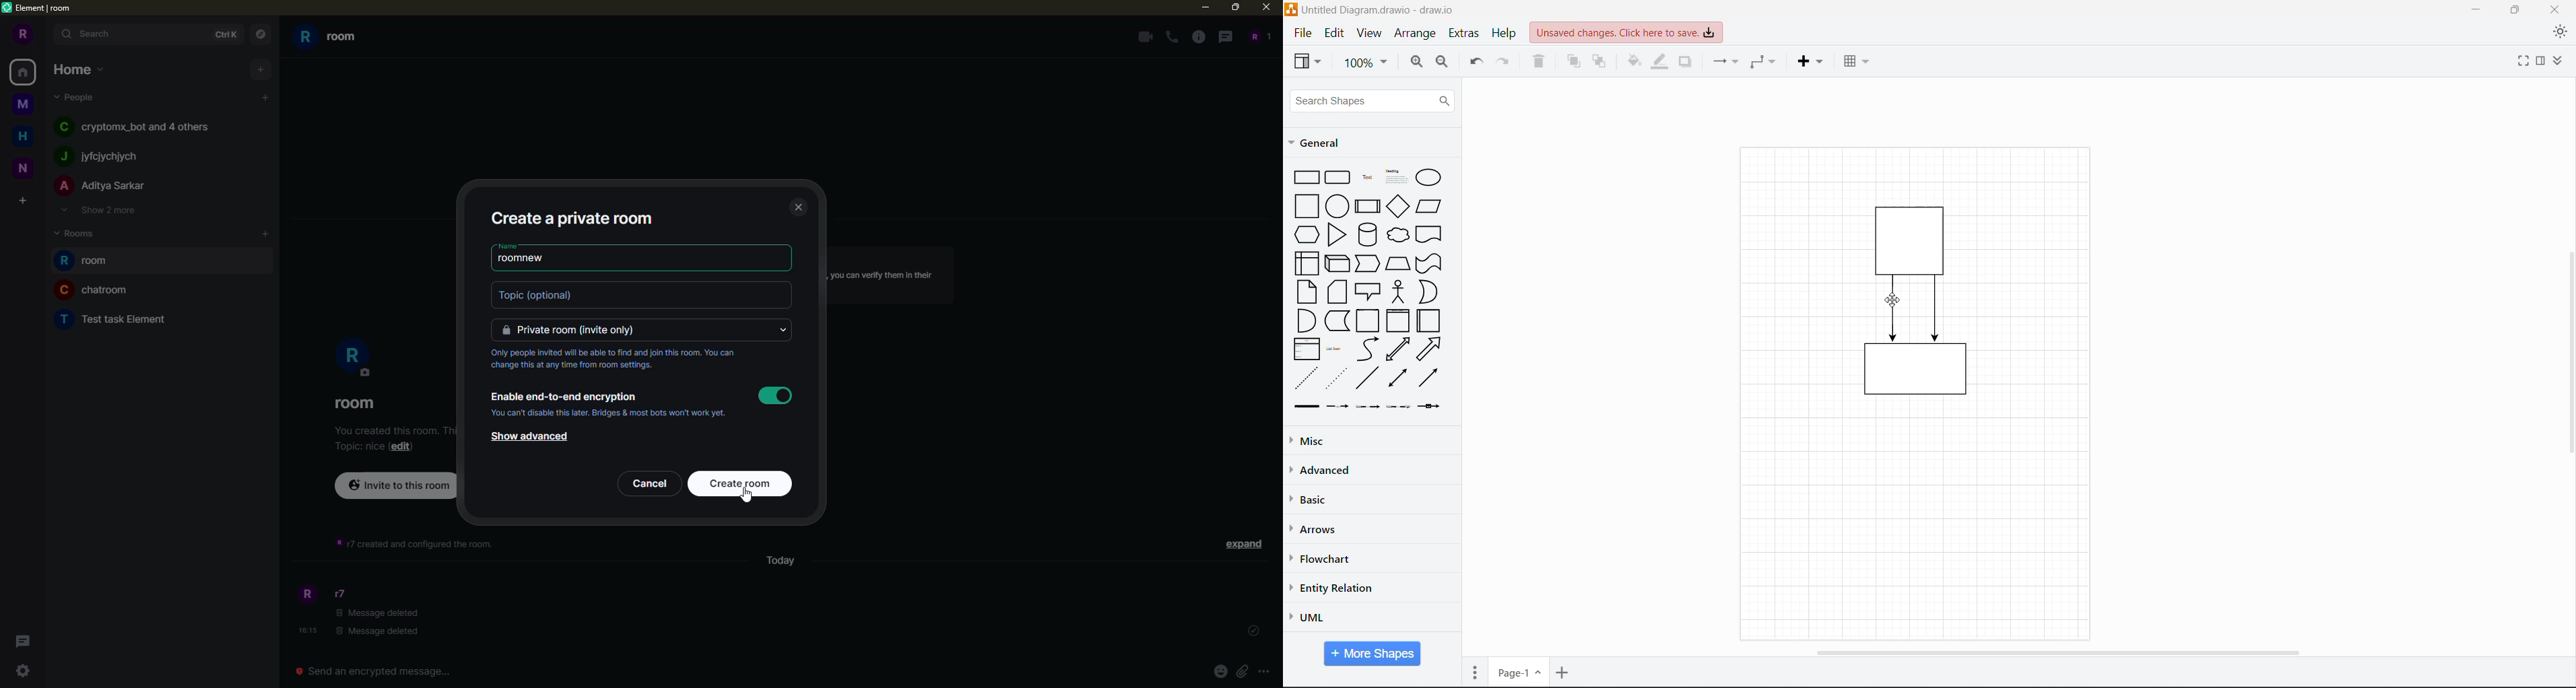 This screenshot has height=700, width=2576. What do you see at coordinates (1475, 672) in the screenshot?
I see `options` at bounding box center [1475, 672].